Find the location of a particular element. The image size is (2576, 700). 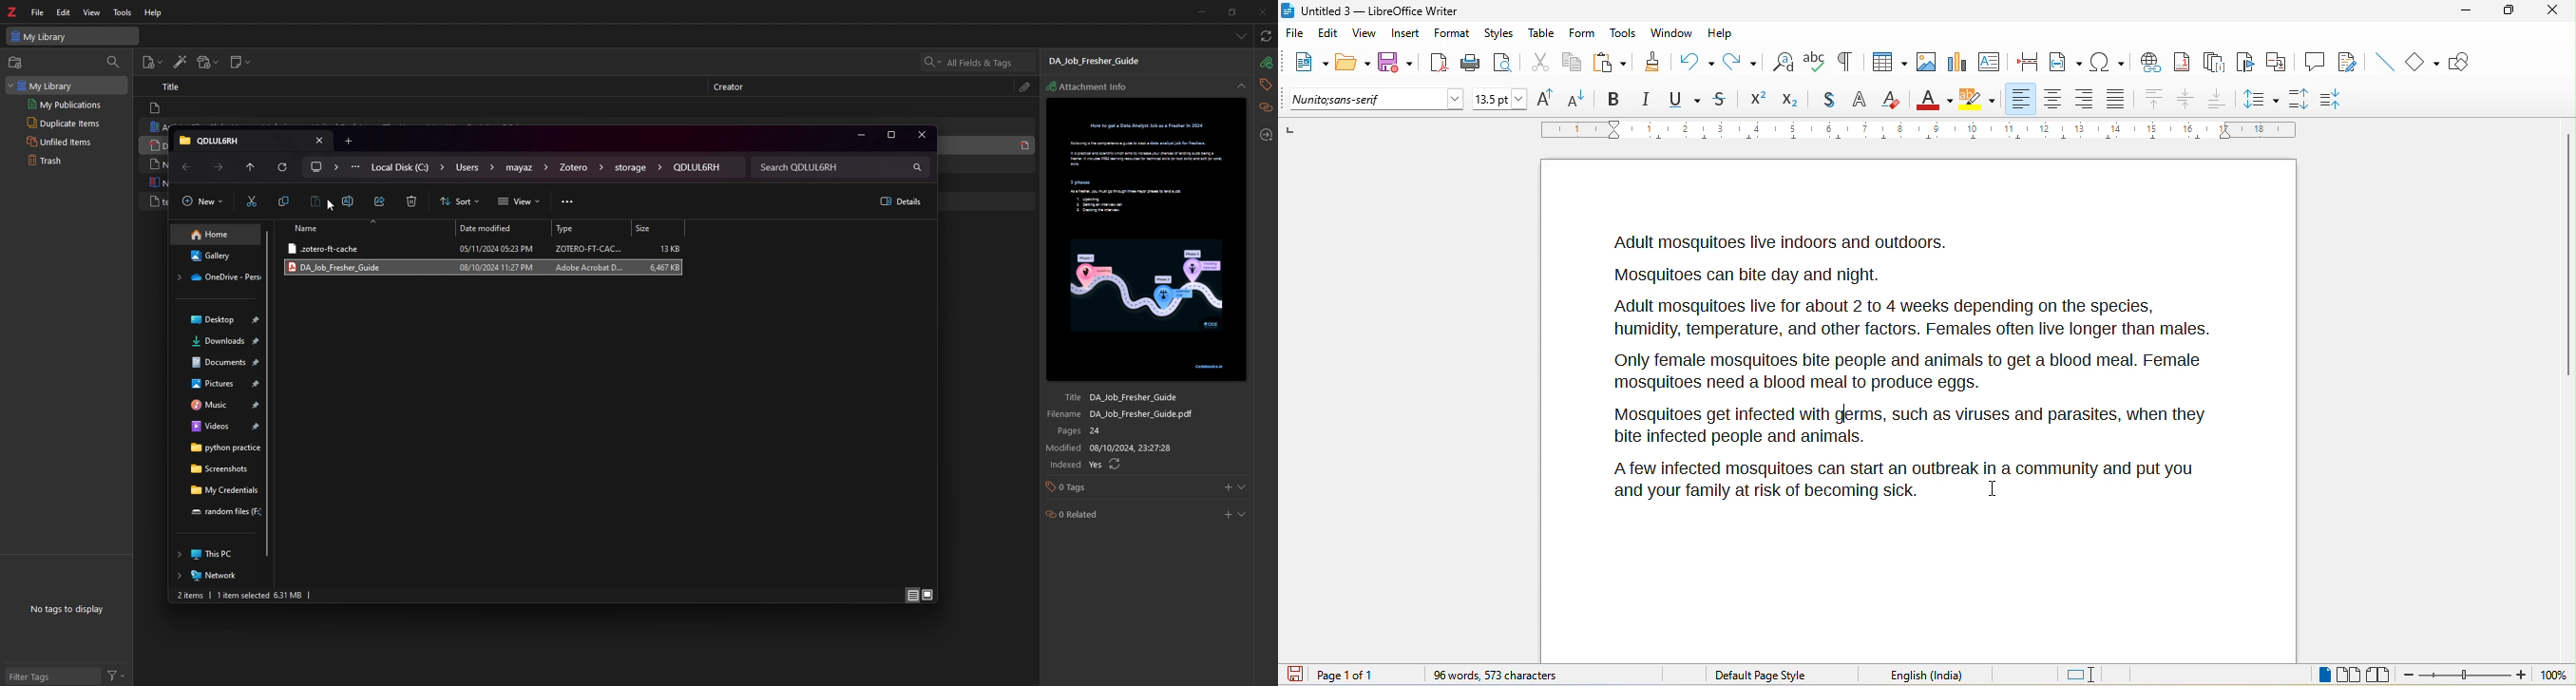

new collection is located at coordinates (15, 63).